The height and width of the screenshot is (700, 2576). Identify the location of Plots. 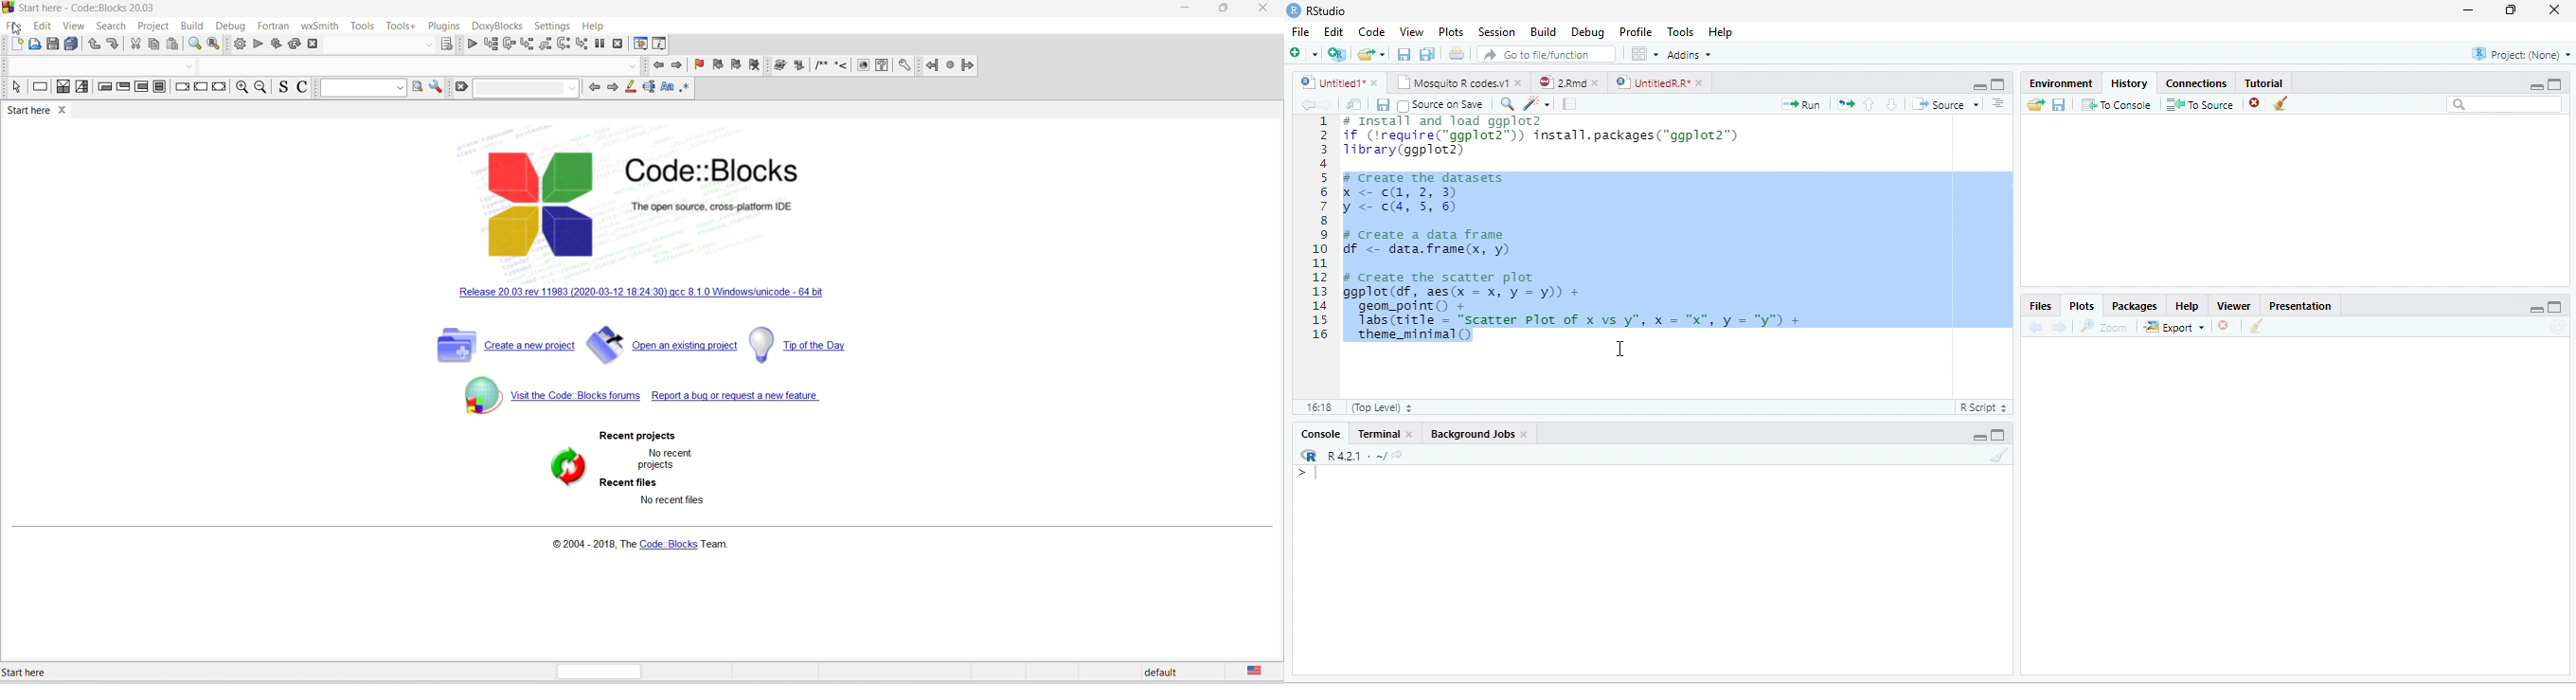
(2082, 304).